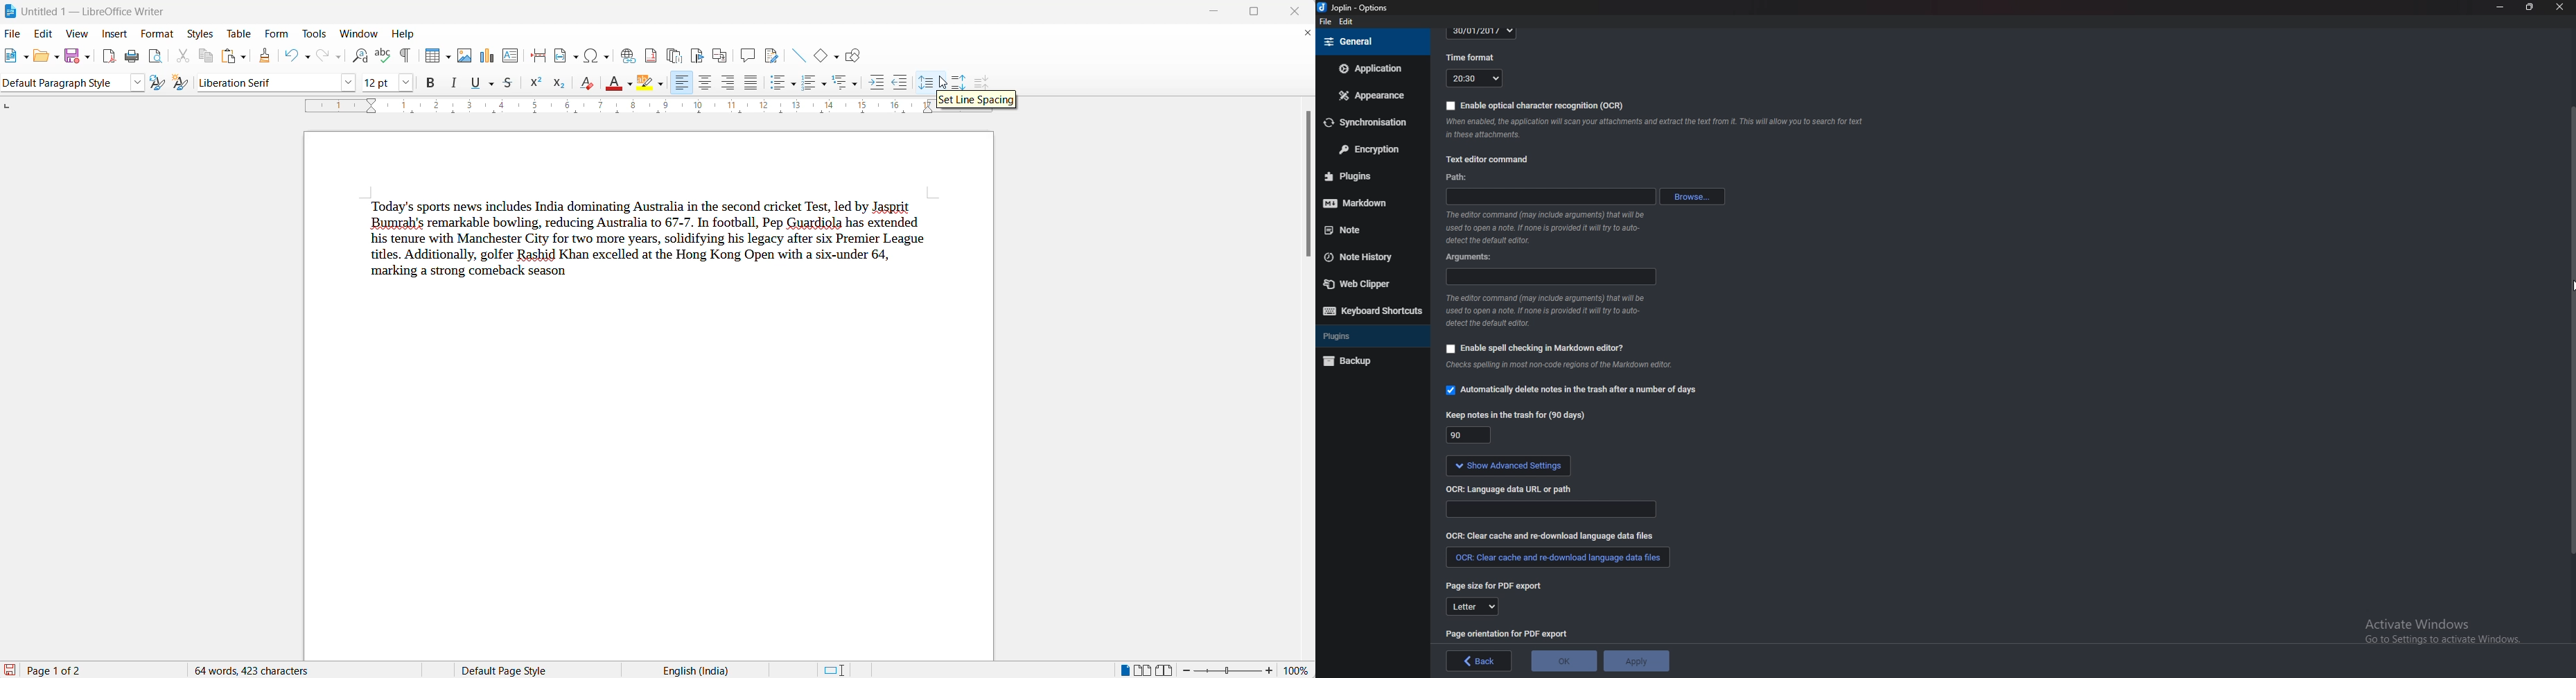 This screenshot has height=700, width=2576. I want to click on toggle ordered list, so click(823, 85).